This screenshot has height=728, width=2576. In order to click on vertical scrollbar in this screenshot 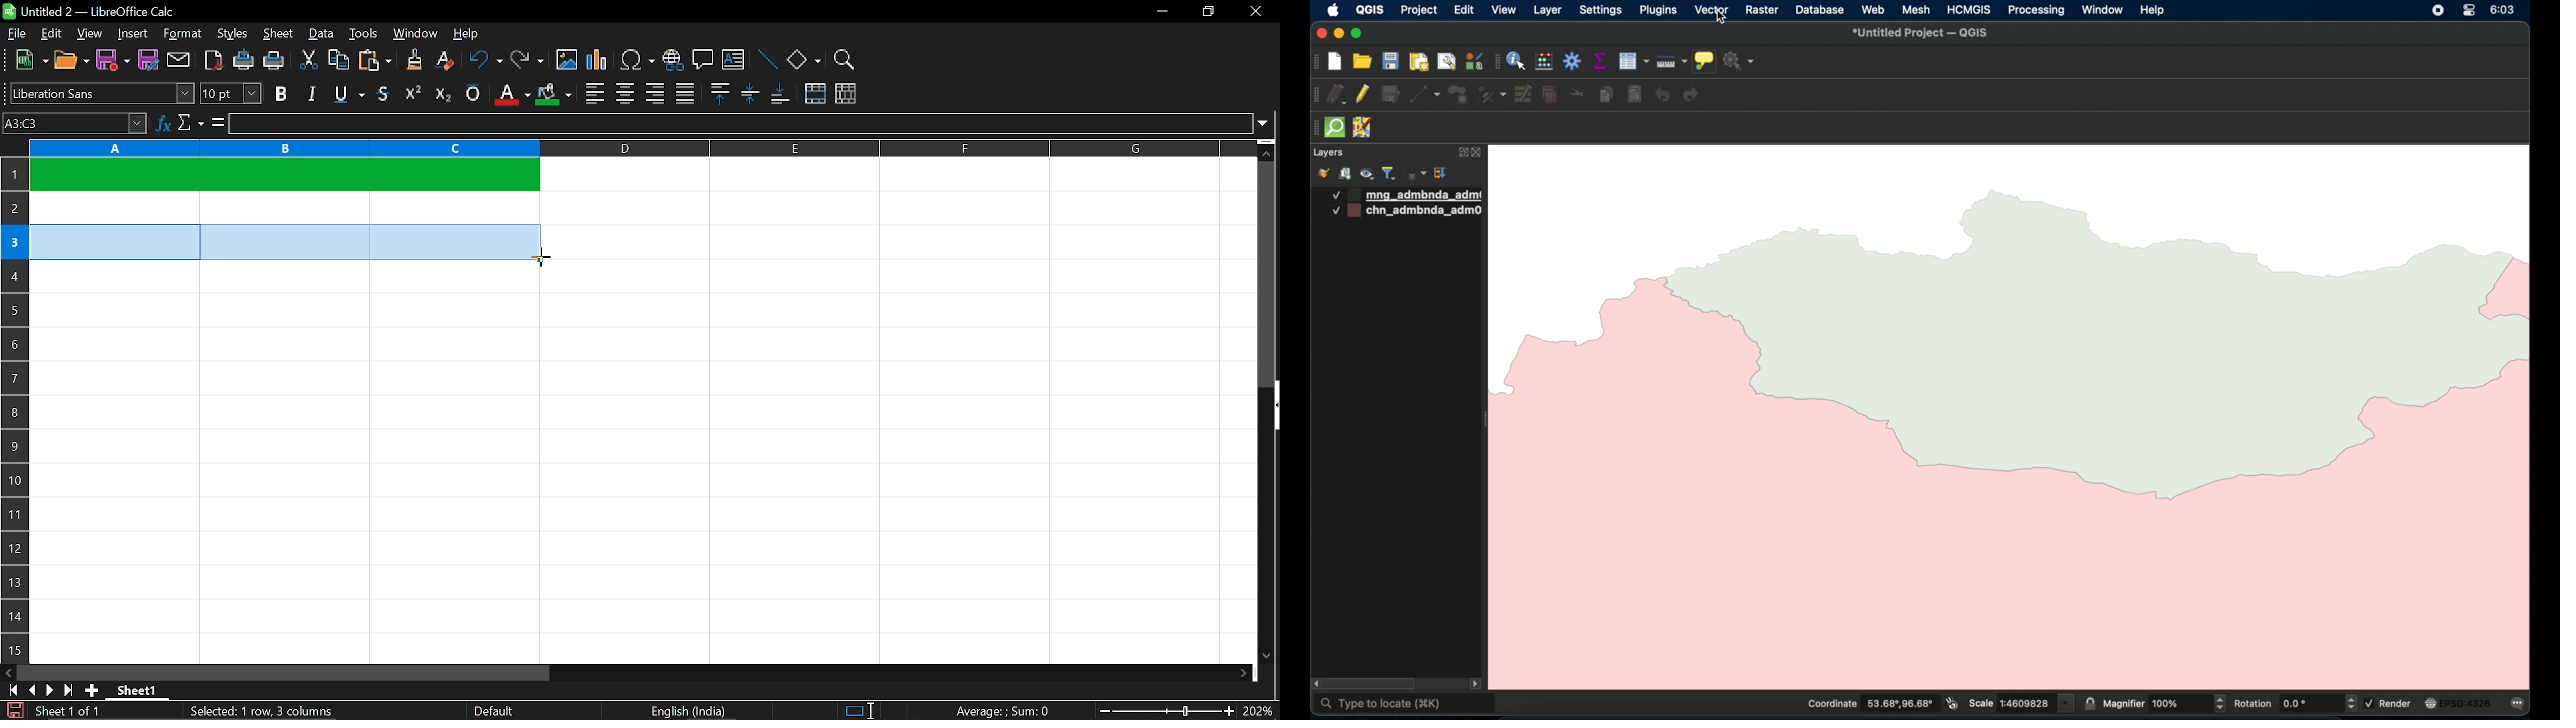, I will do `click(1268, 274)`.